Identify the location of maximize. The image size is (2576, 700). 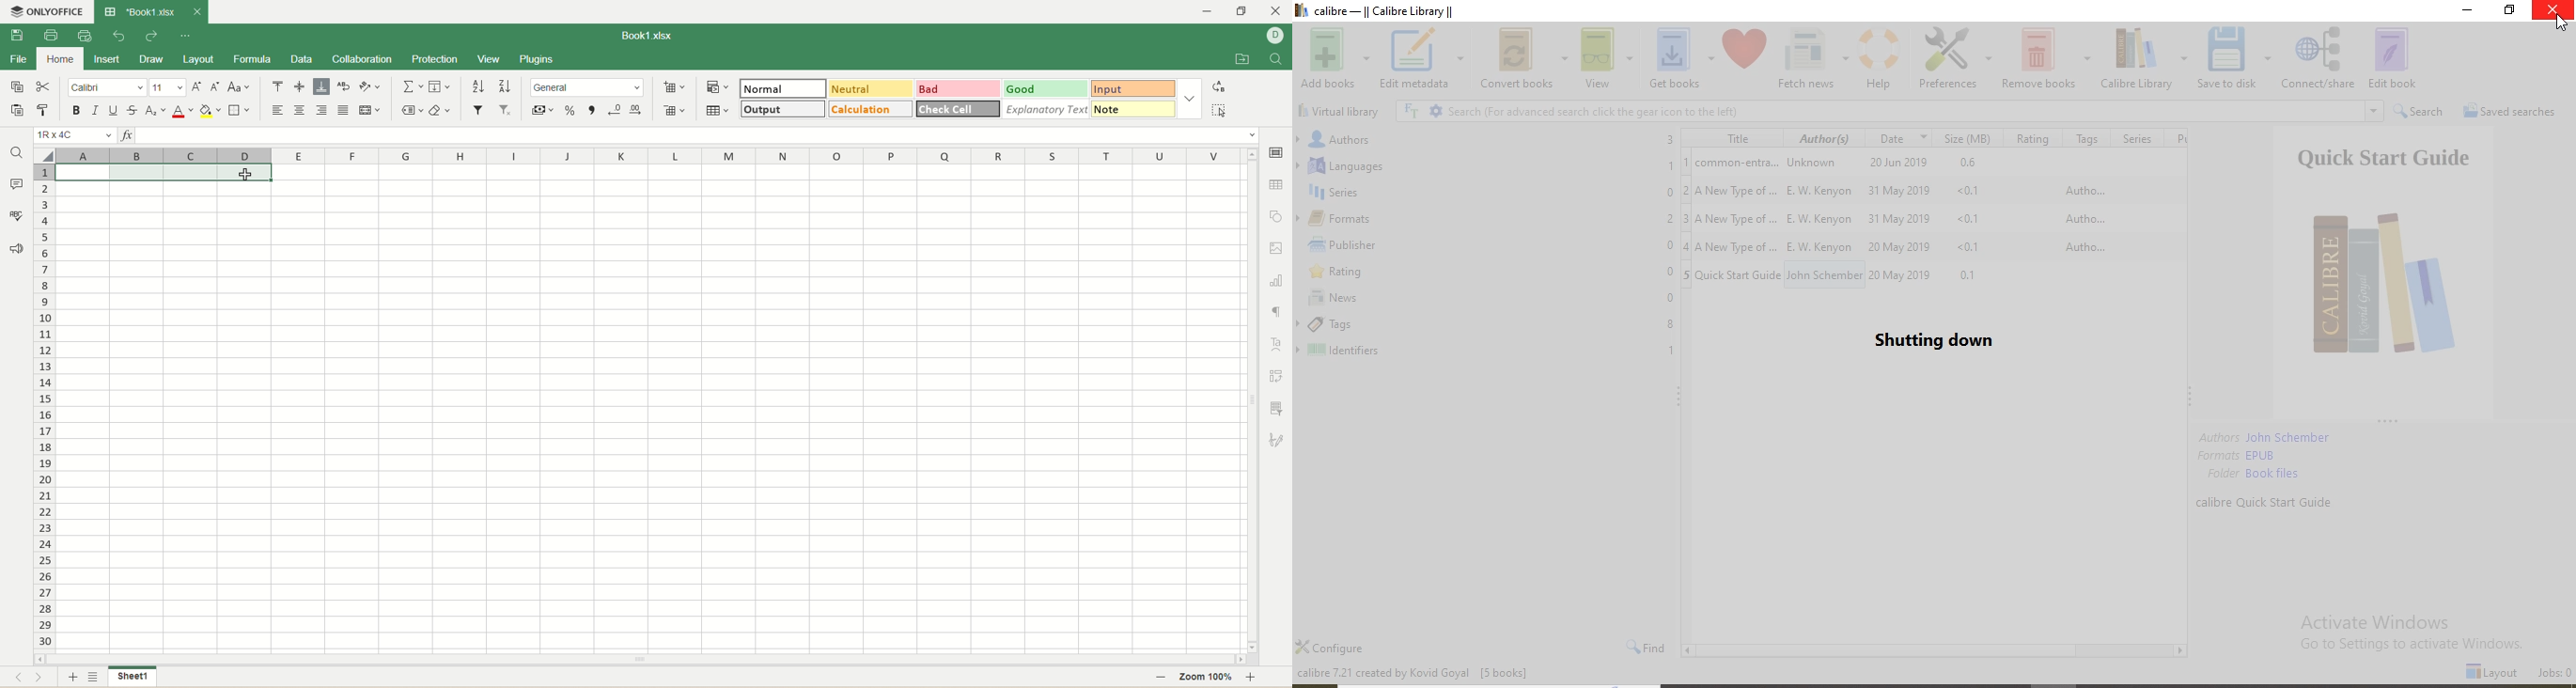
(1245, 10).